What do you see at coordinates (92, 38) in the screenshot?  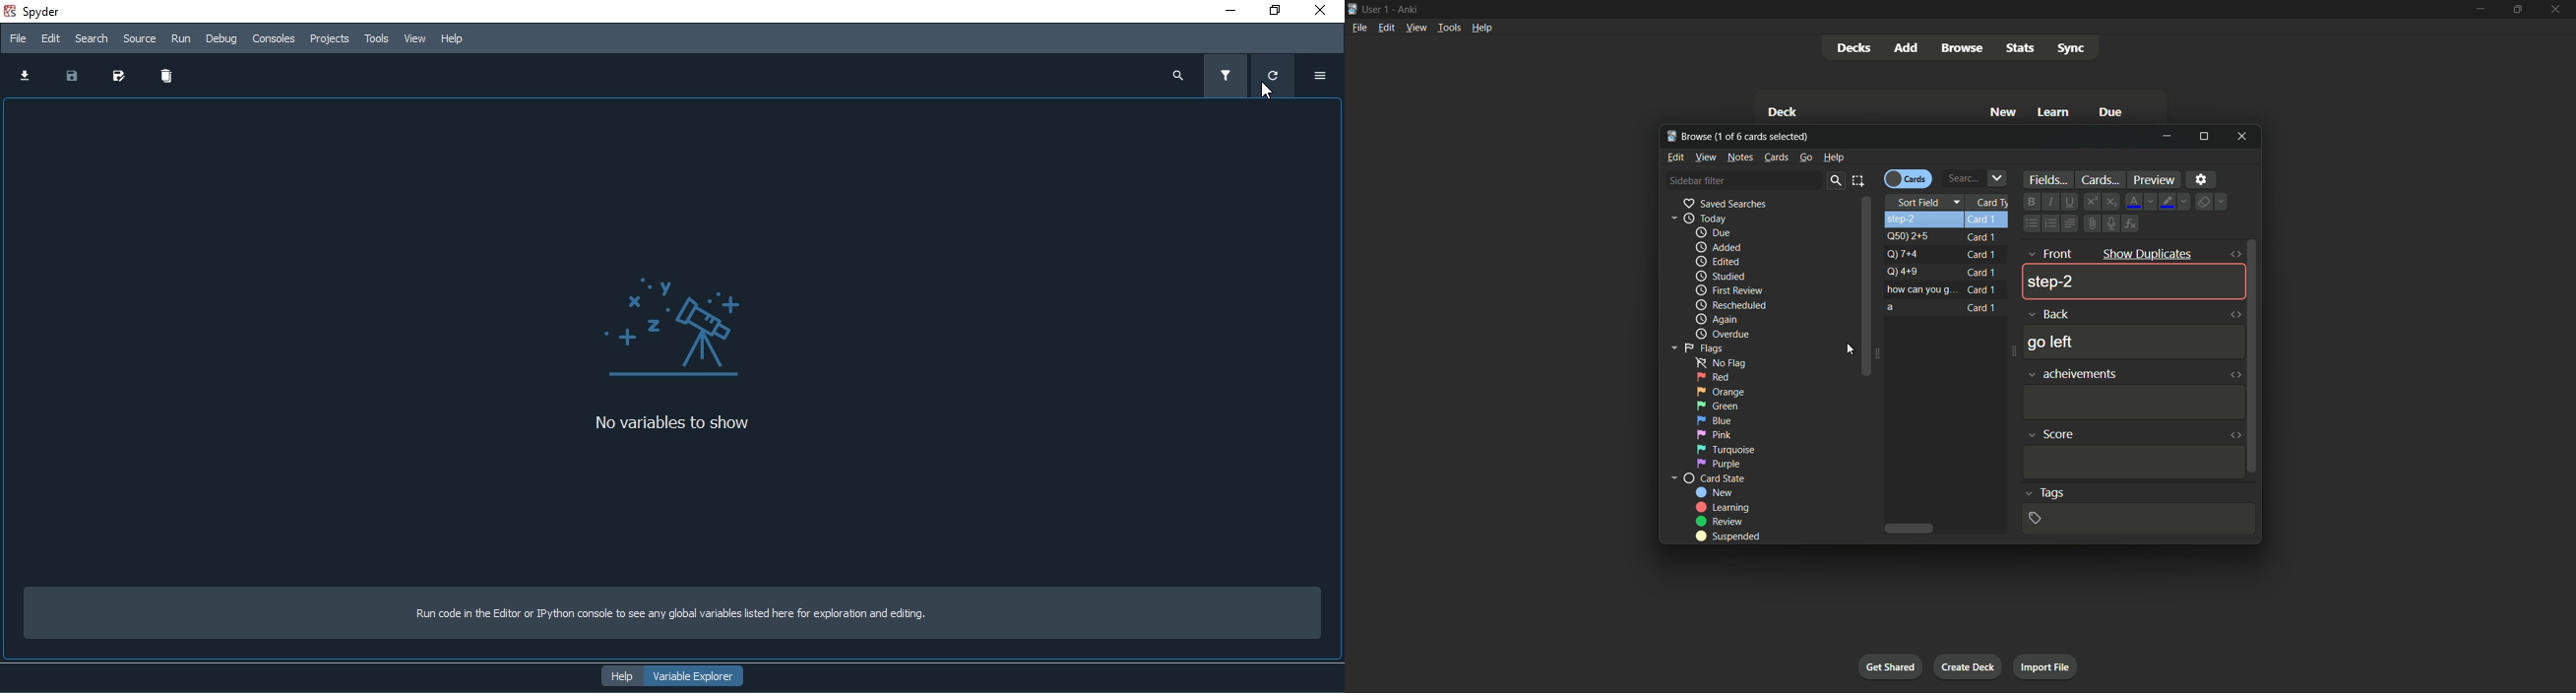 I see `Search` at bounding box center [92, 38].